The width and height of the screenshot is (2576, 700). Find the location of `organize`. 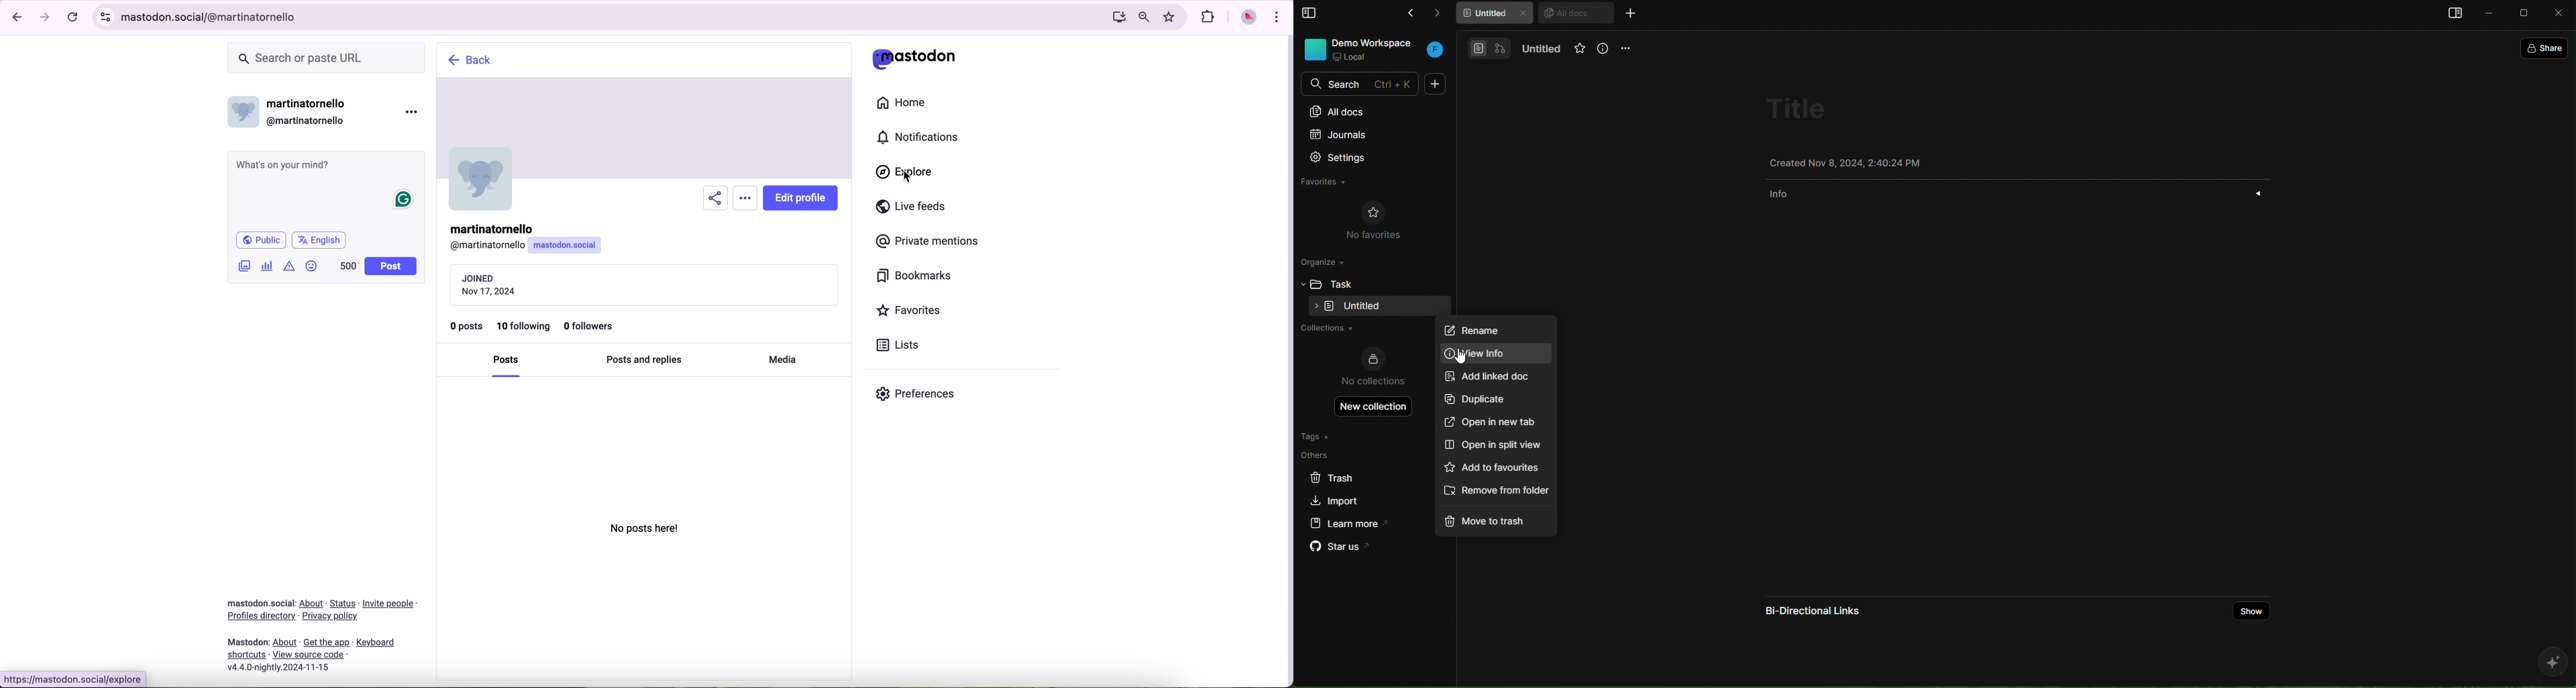

organize is located at coordinates (1328, 261).